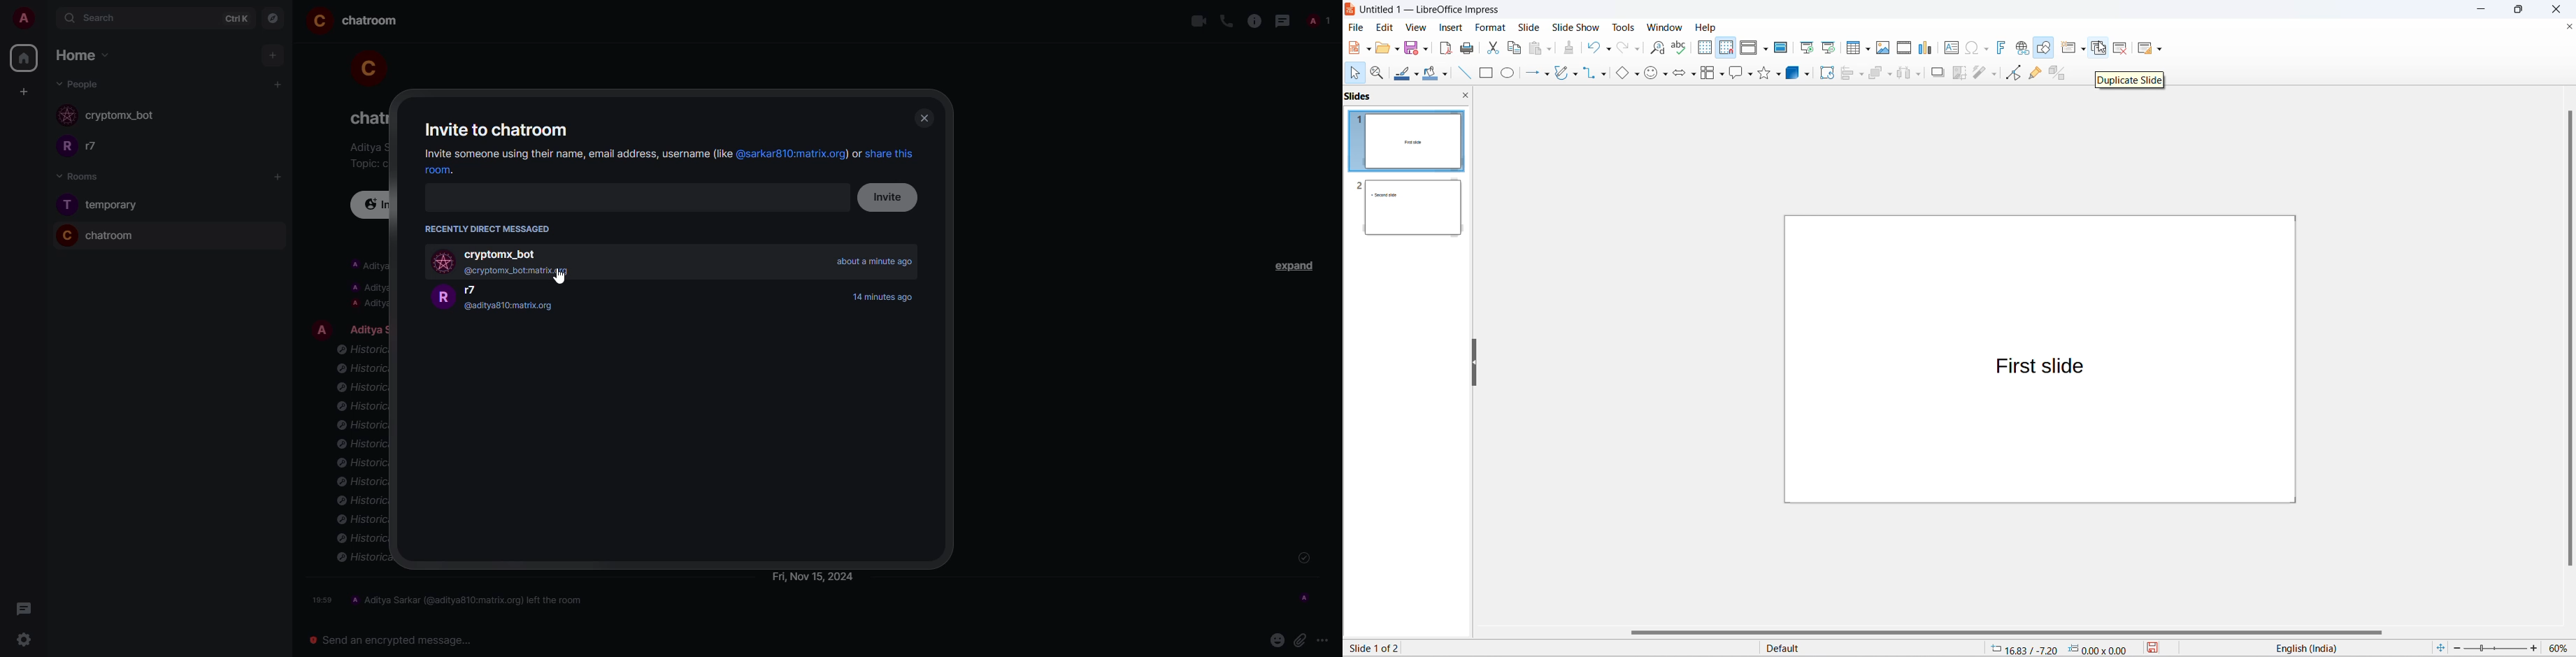 The height and width of the screenshot is (672, 2576). What do you see at coordinates (2044, 47) in the screenshot?
I see `show draw functions` at bounding box center [2044, 47].